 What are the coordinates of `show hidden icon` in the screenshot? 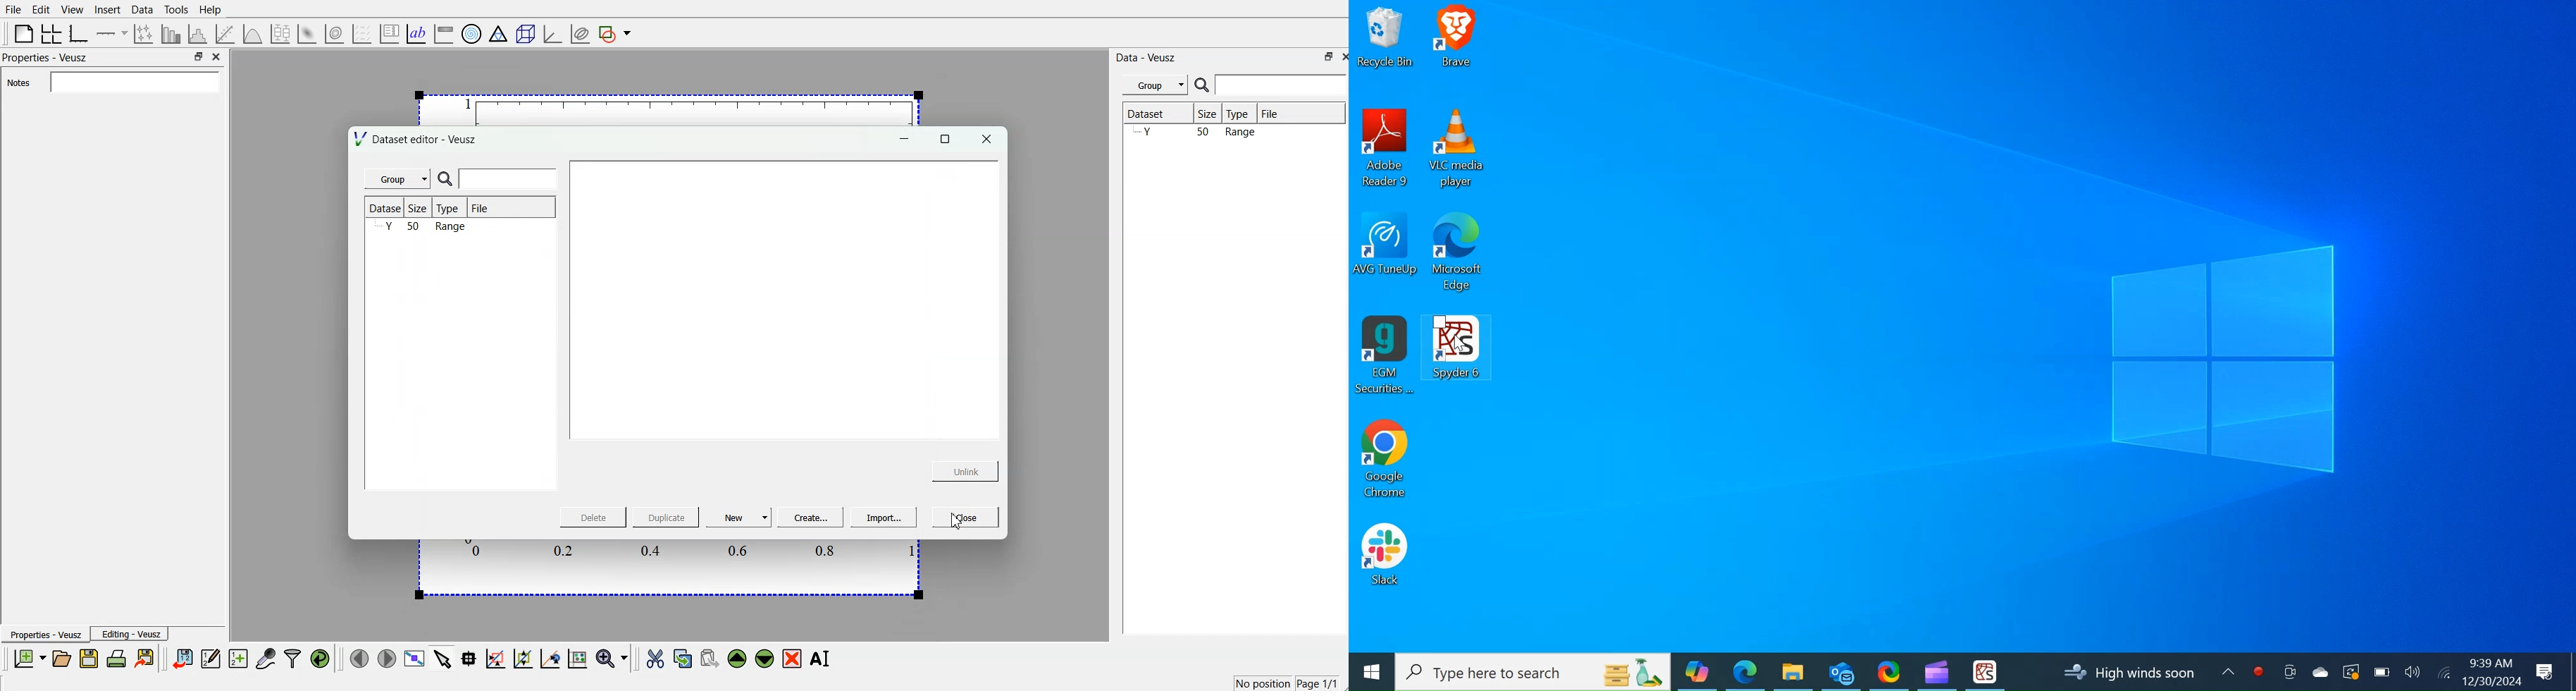 It's located at (2230, 670).